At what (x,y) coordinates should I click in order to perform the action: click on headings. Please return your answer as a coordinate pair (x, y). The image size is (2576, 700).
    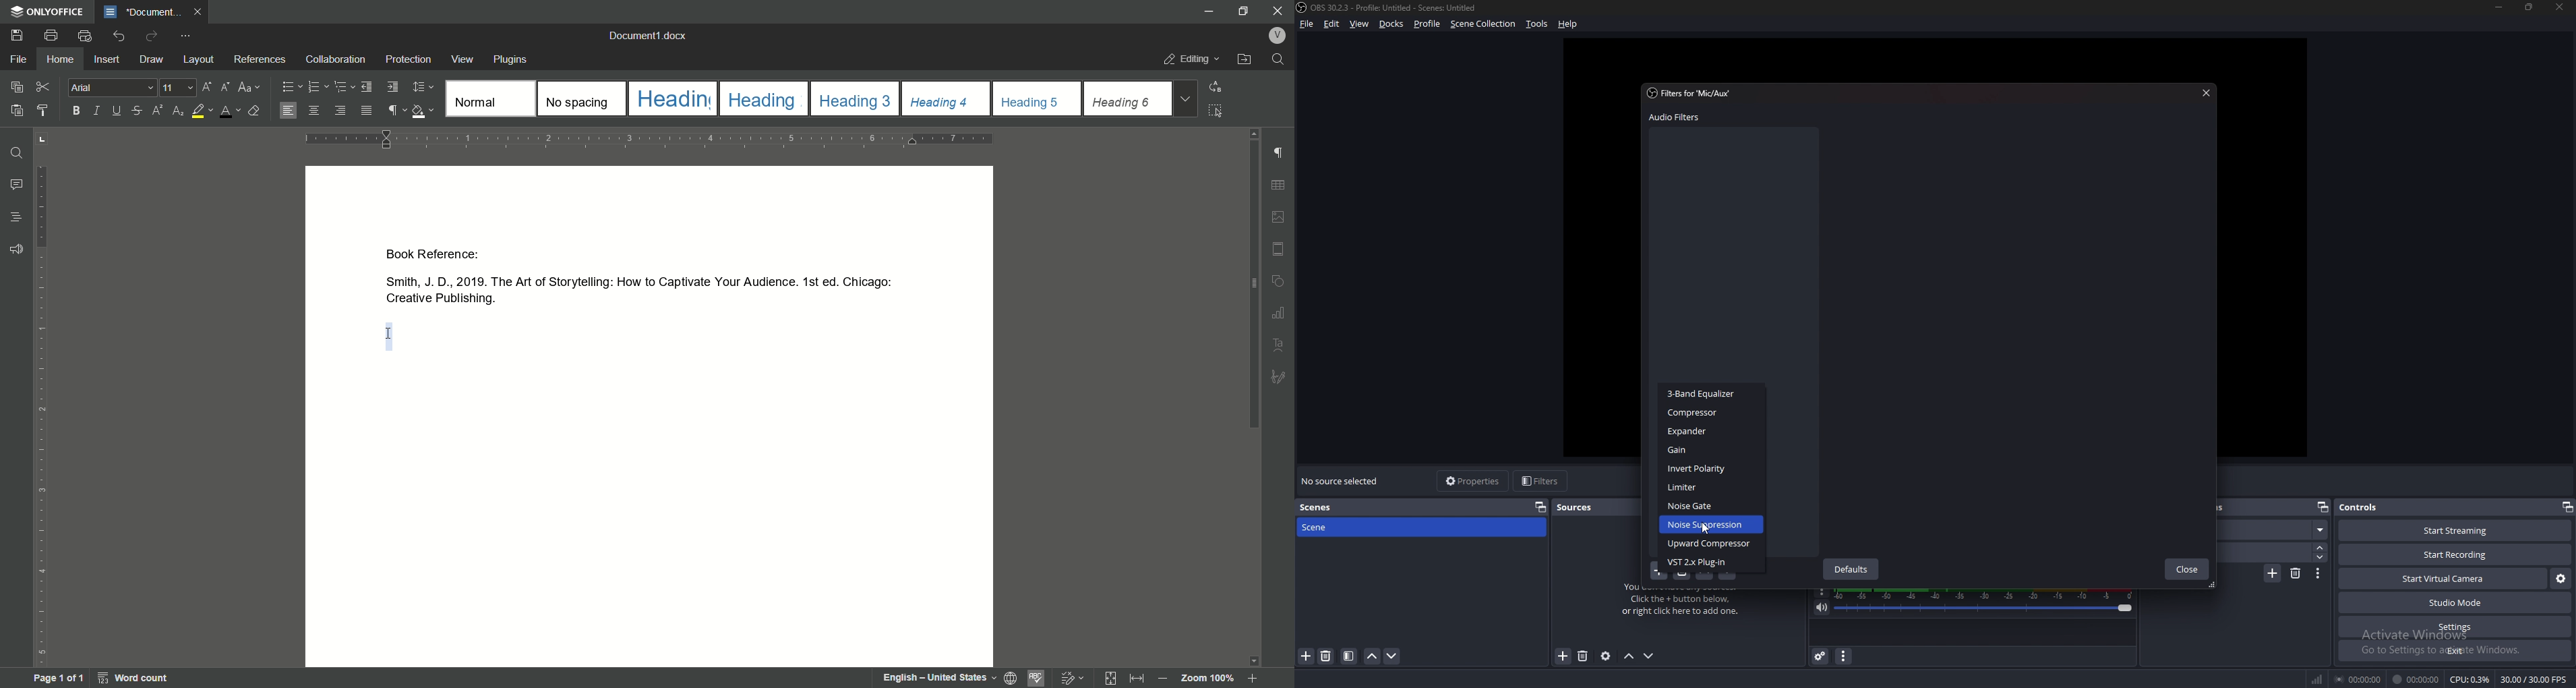
    Looking at the image, I should click on (489, 99).